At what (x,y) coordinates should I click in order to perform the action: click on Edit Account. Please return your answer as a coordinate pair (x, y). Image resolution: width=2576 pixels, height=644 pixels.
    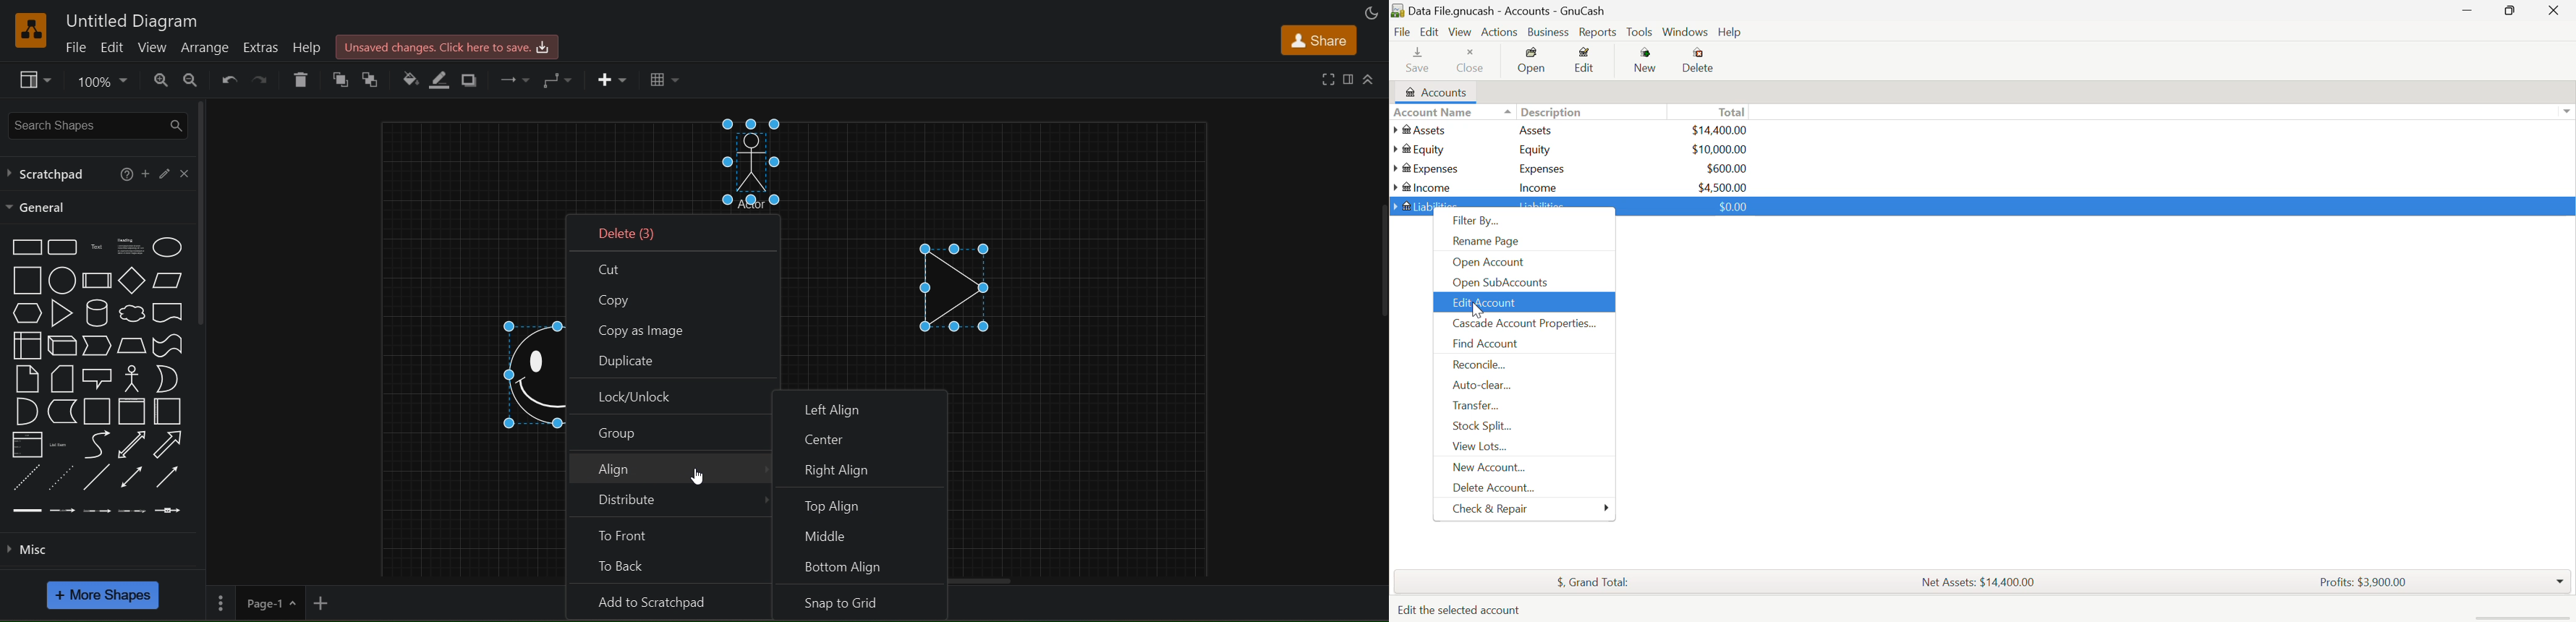
    Looking at the image, I should click on (1523, 302).